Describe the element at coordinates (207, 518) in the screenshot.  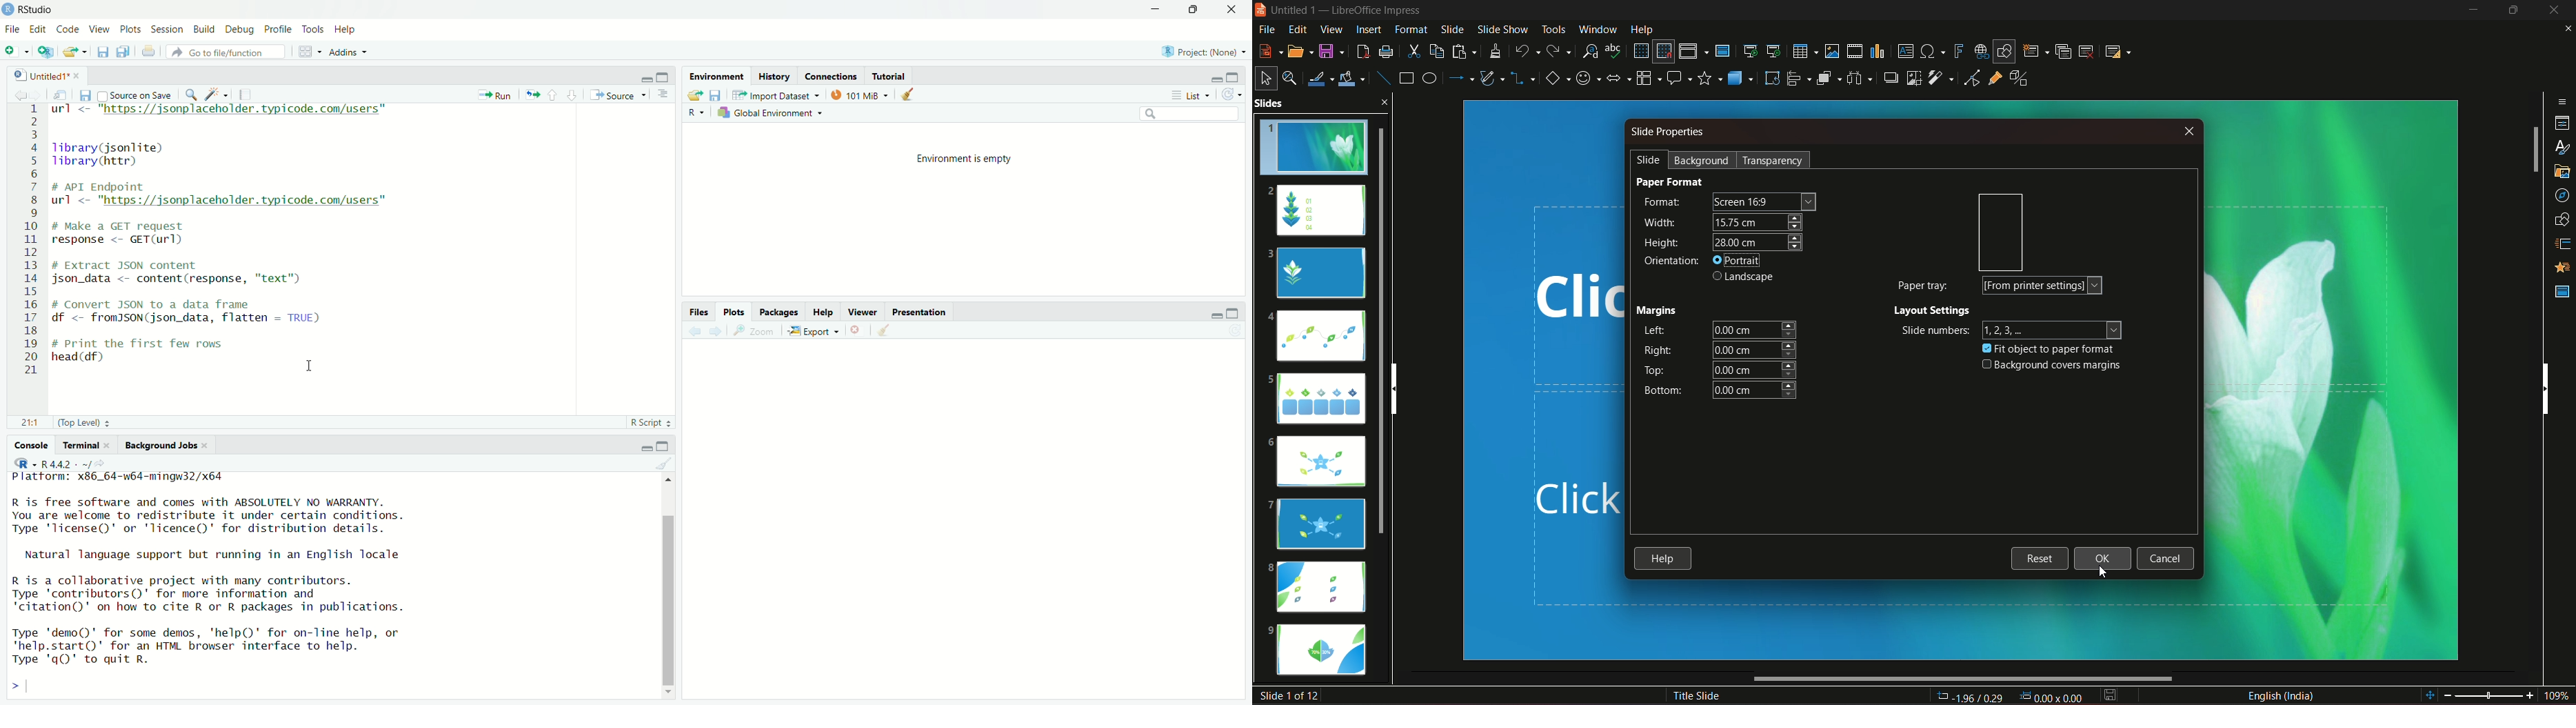
I see `R is free software and comes with ABSOLUTELY NO WARRANTY.
You are welcome to redistribute it under certain conditions.
Type 'license()' or 'licence()' for distribution details.` at that location.